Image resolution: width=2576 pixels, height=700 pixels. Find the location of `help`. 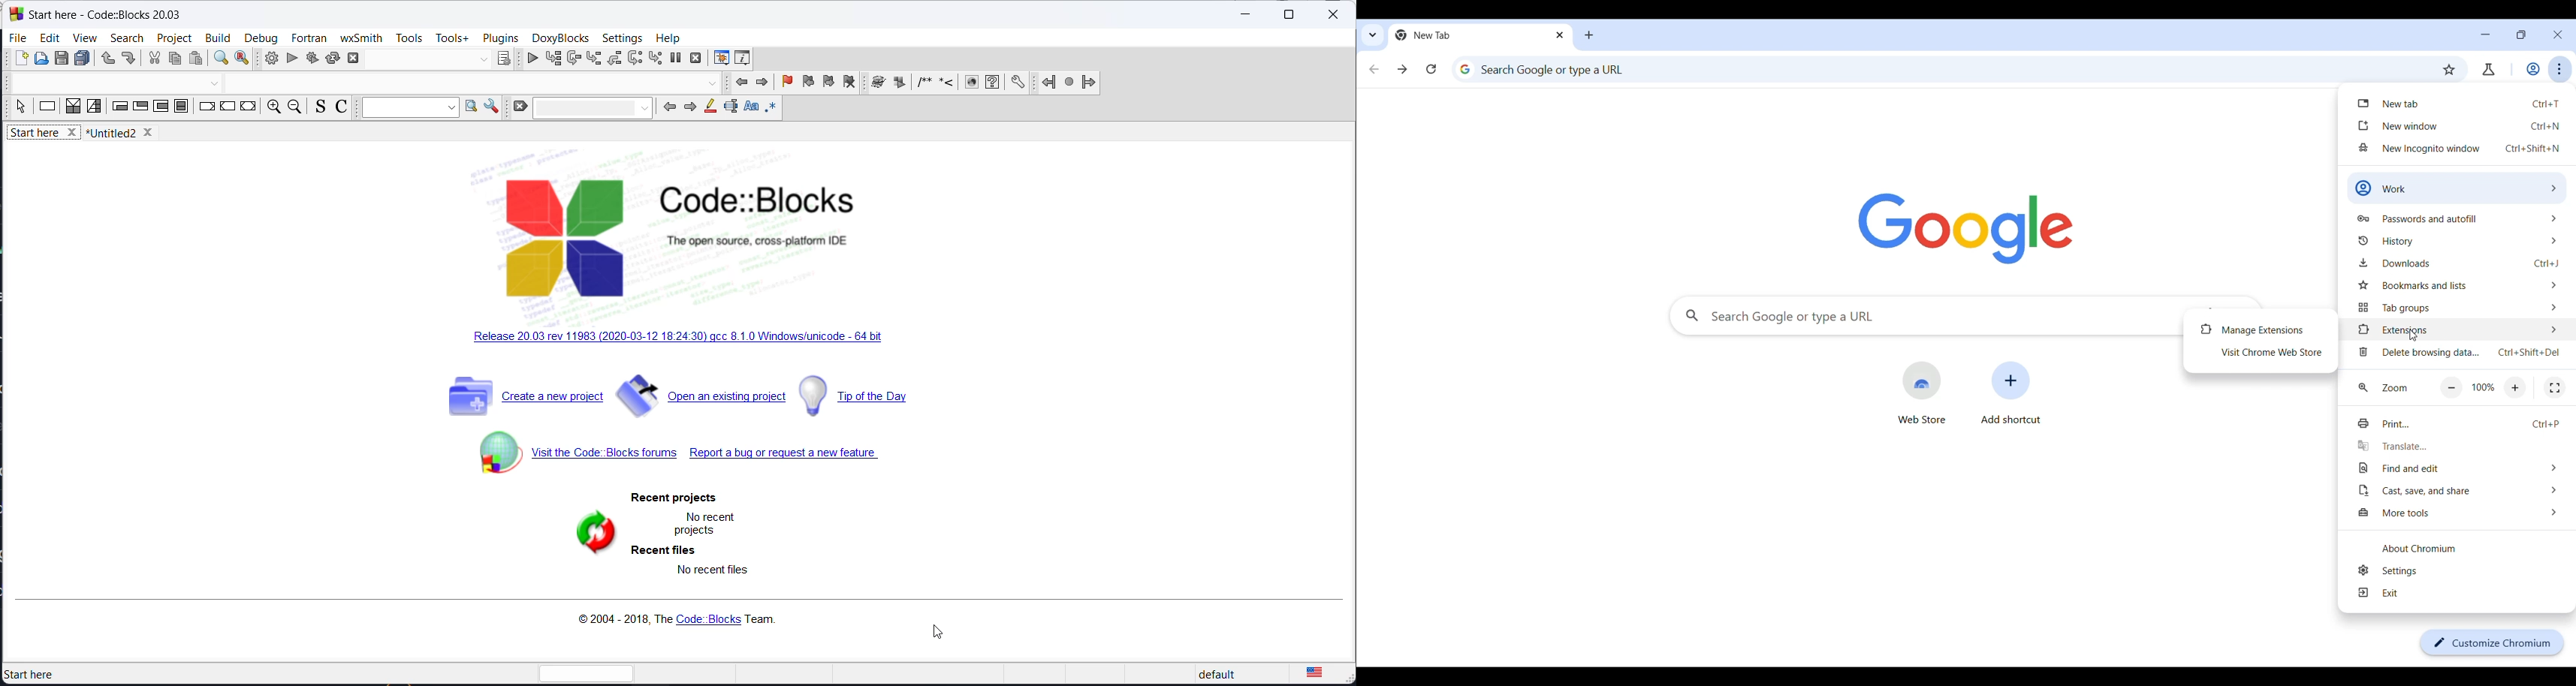

help is located at coordinates (668, 36).